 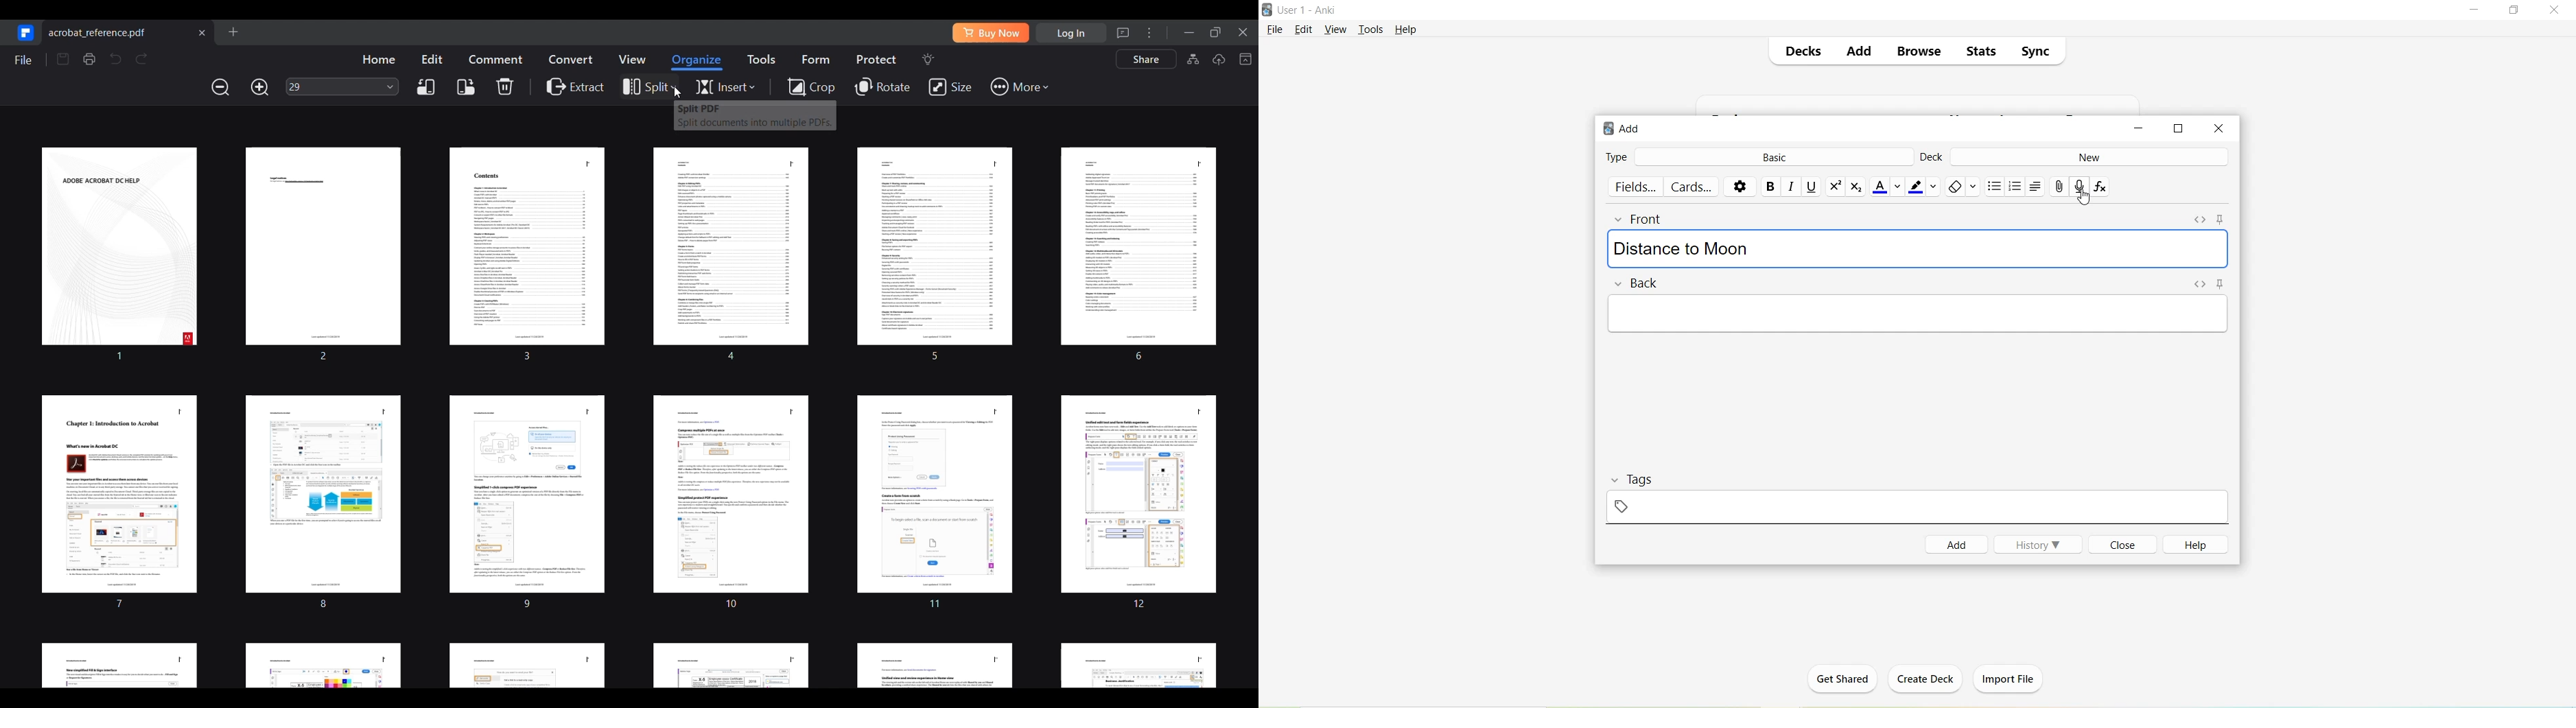 What do you see at coordinates (1307, 30) in the screenshot?
I see `Edit` at bounding box center [1307, 30].